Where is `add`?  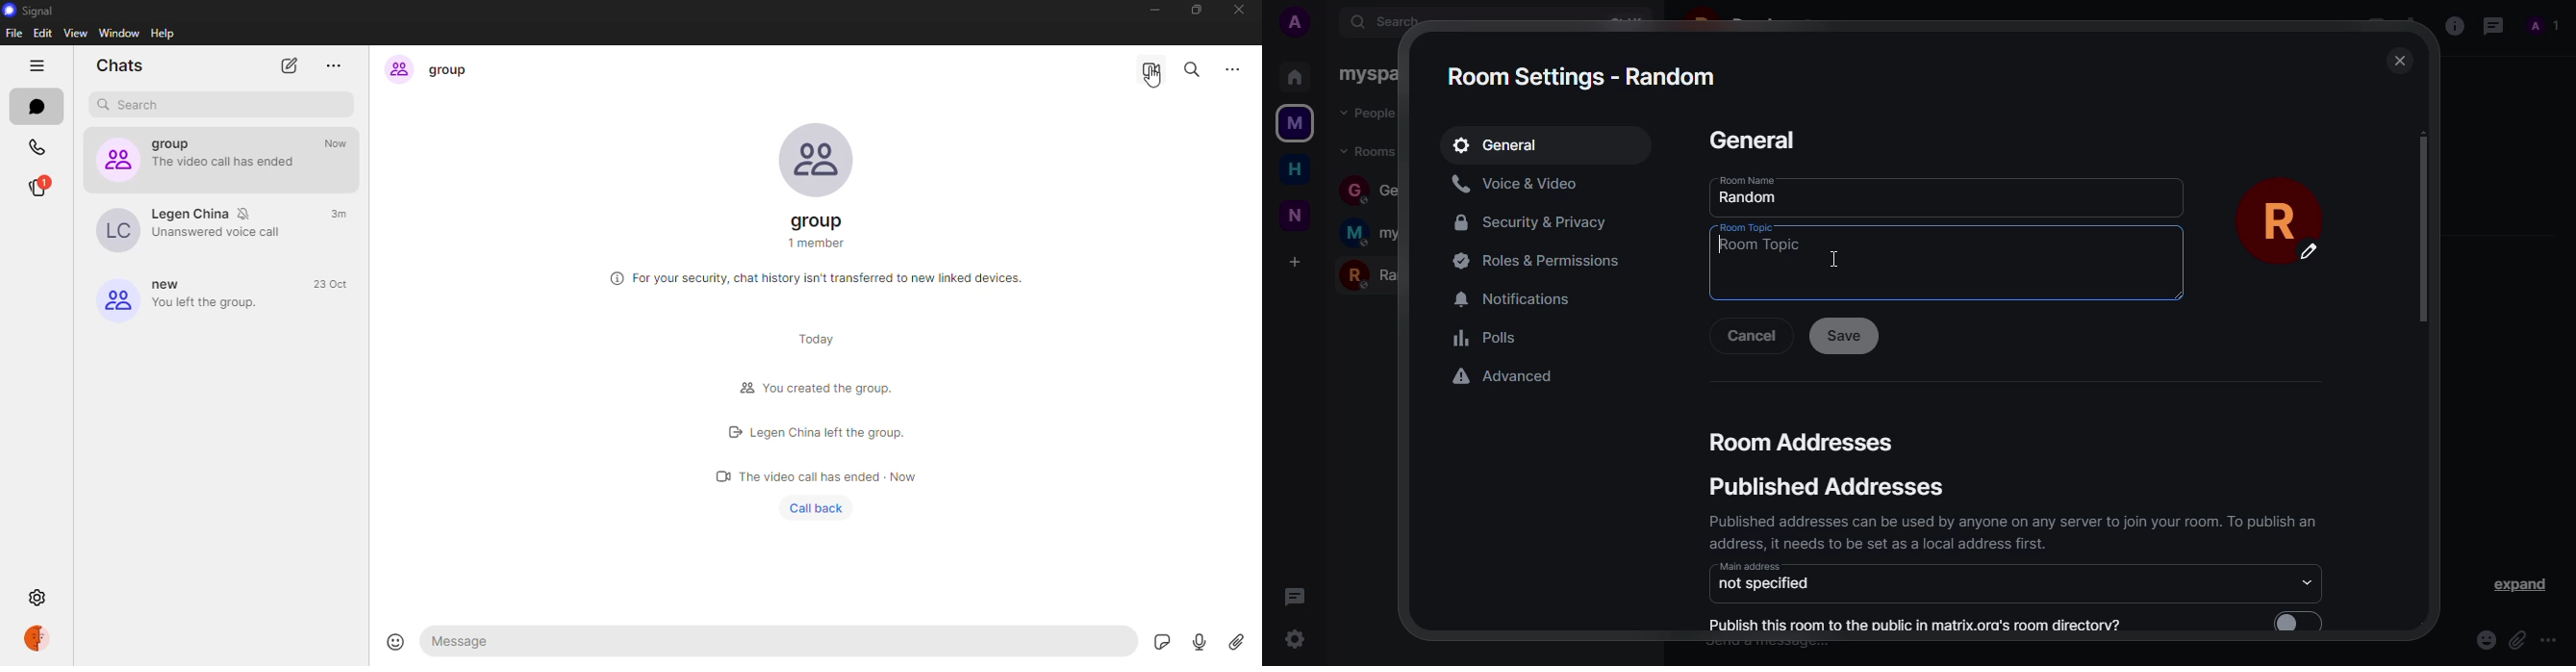 add is located at coordinates (1296, 261).